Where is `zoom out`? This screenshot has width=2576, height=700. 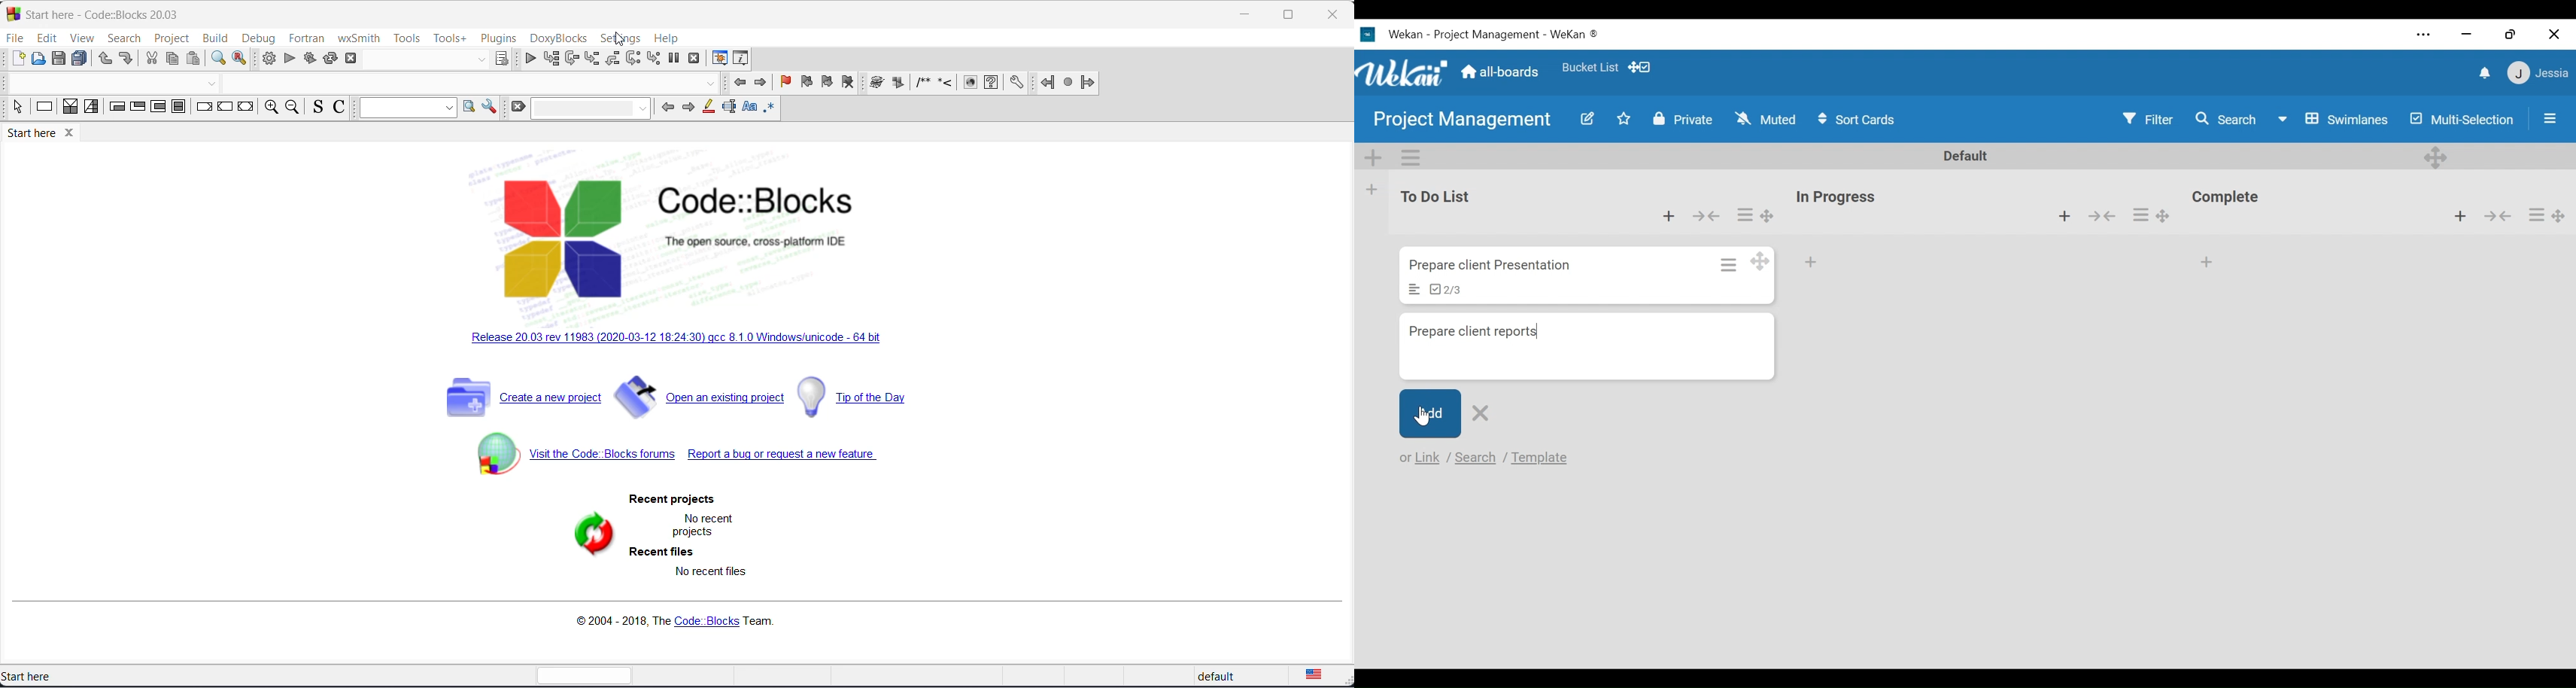 zoom out is located at coordinates (272, 107).